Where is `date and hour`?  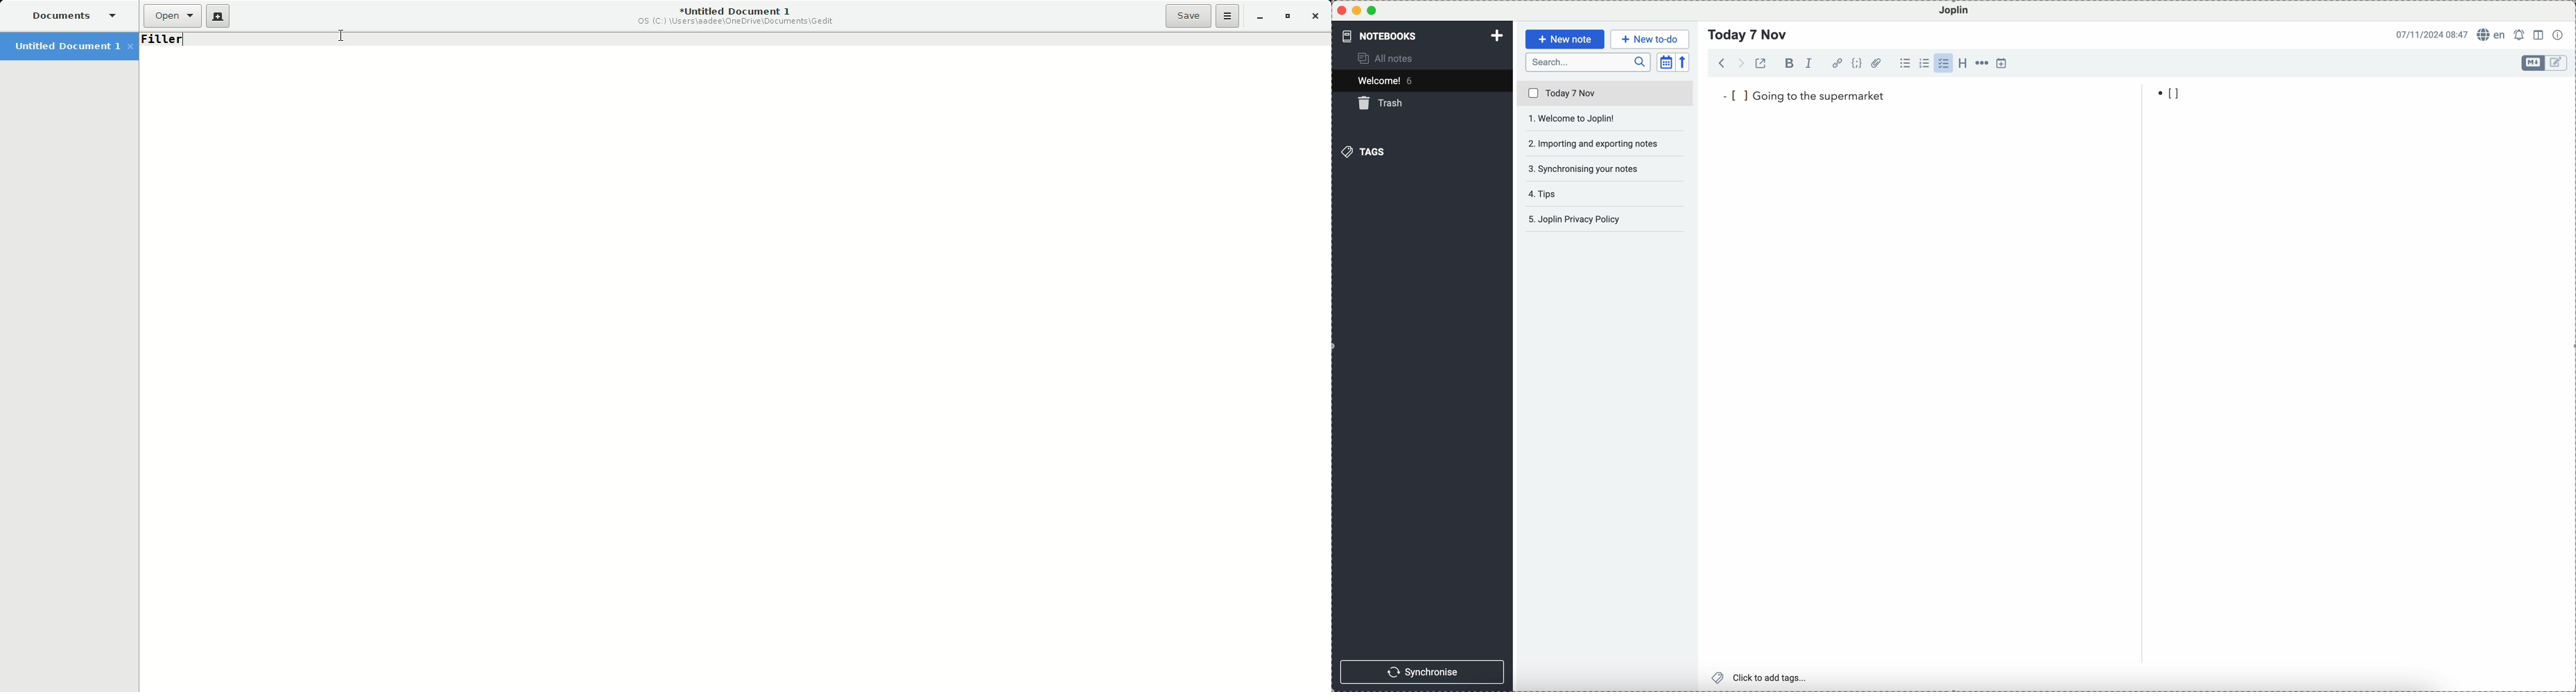 date and hour is located at coordinates (2432, 34).